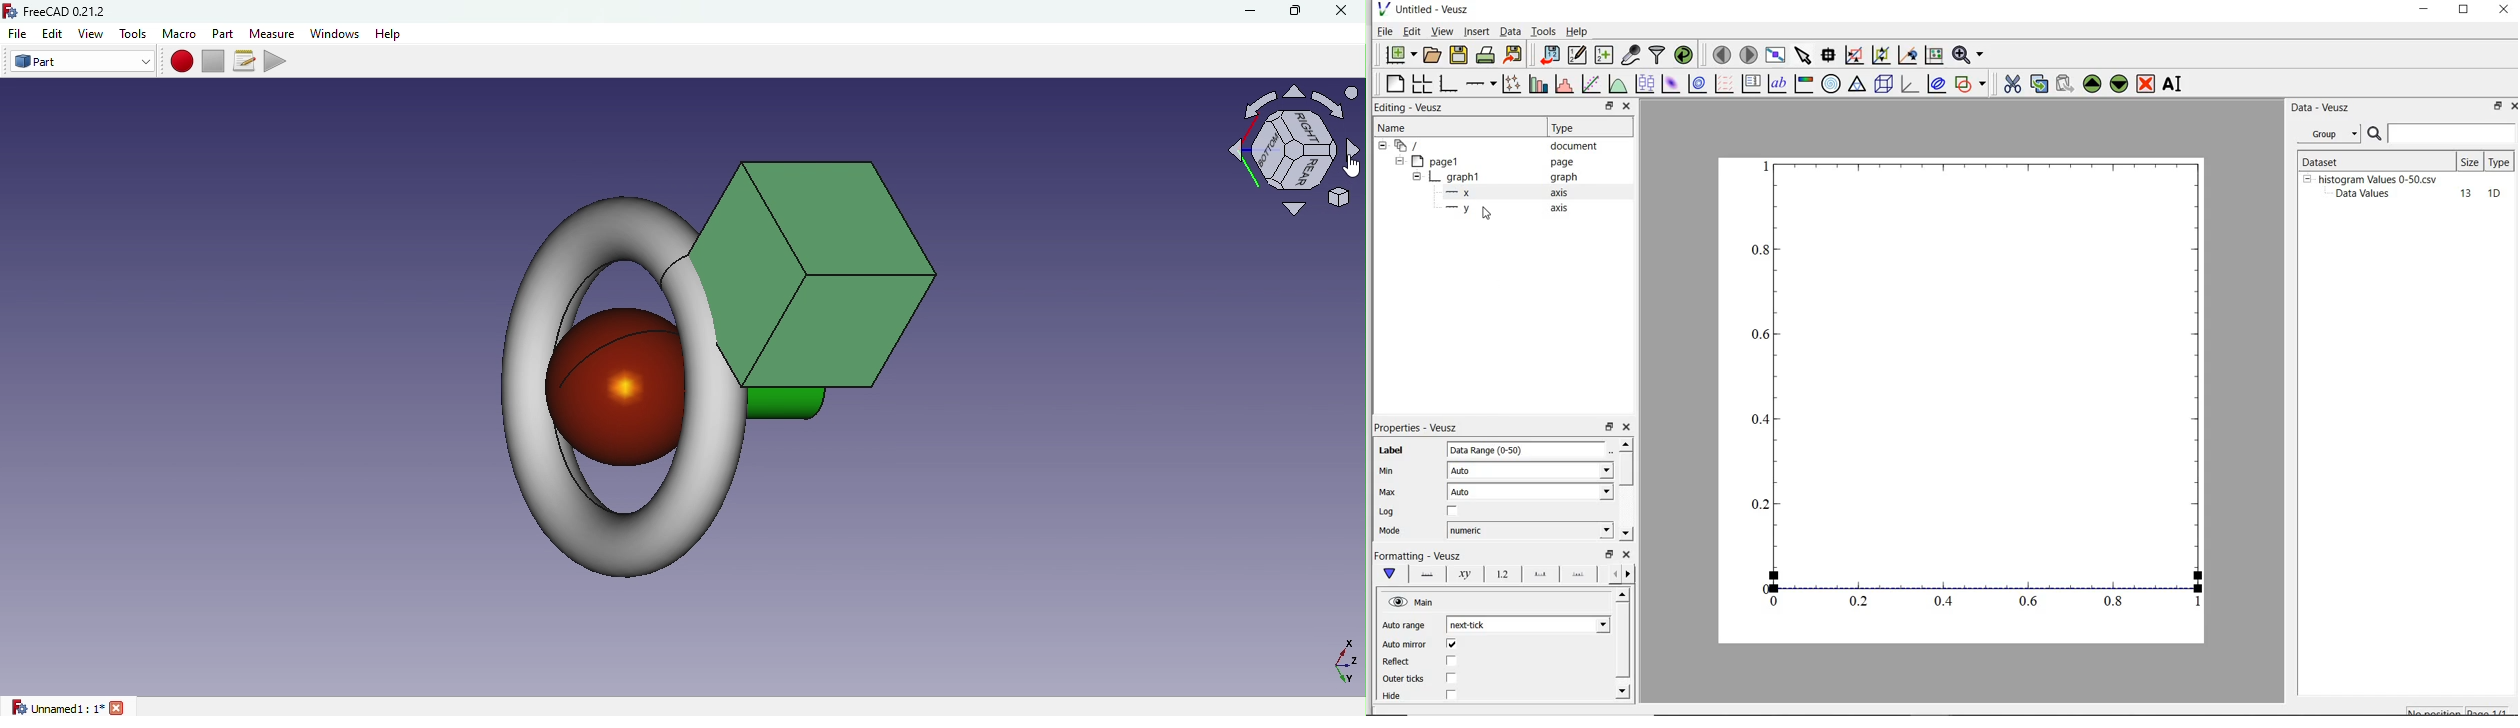  Describe the element at coordinates (1286, 156) in the screenshot. I see `Navigation cube` at that location.